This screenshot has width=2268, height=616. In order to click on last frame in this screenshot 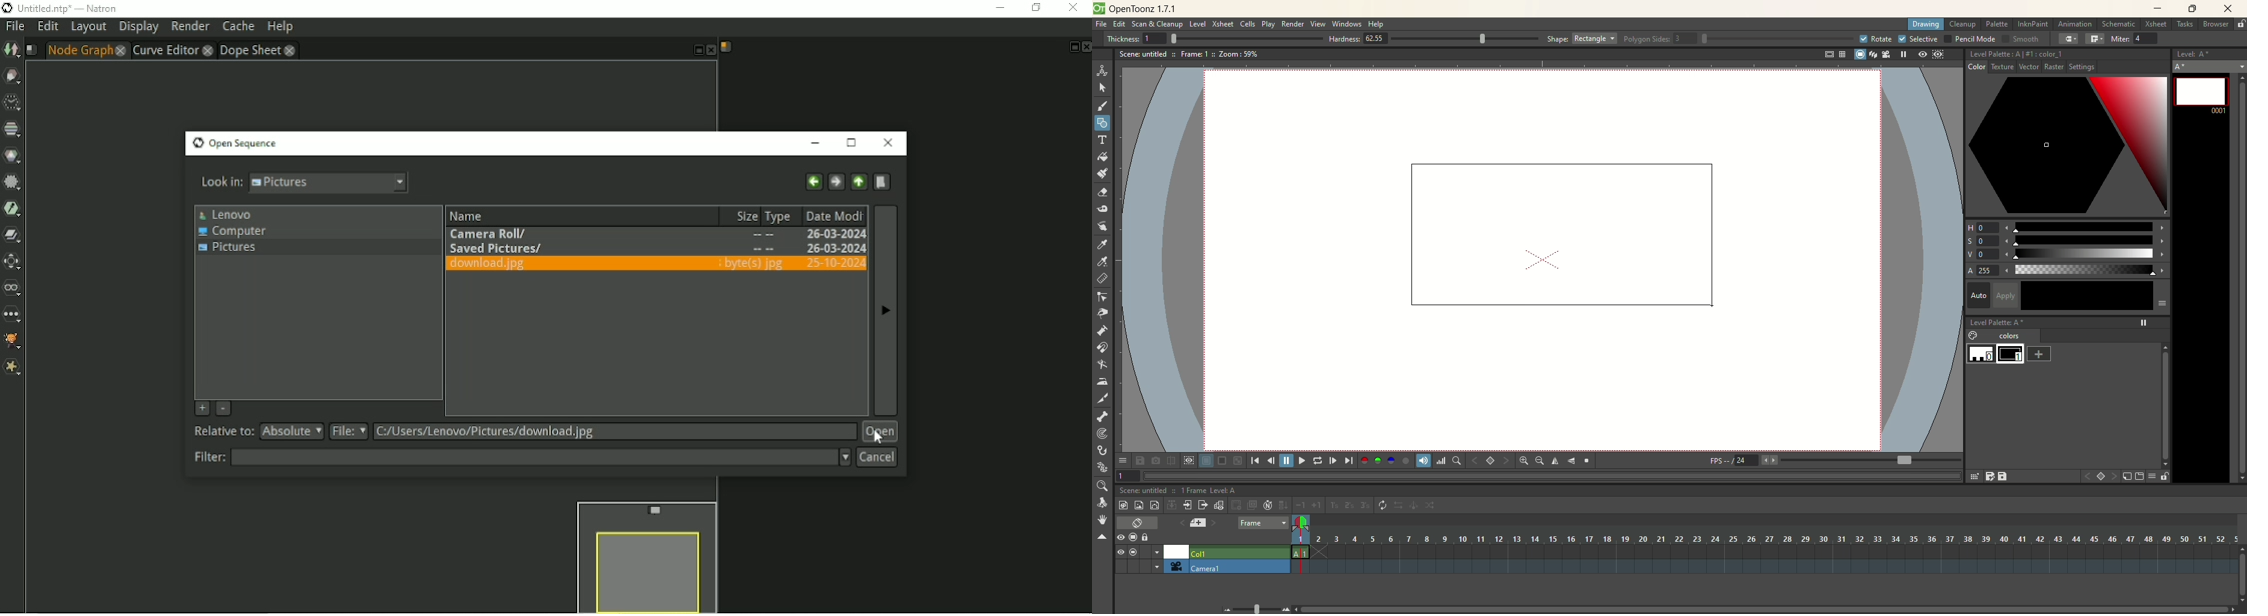, I will do `click(1350, 460)`.